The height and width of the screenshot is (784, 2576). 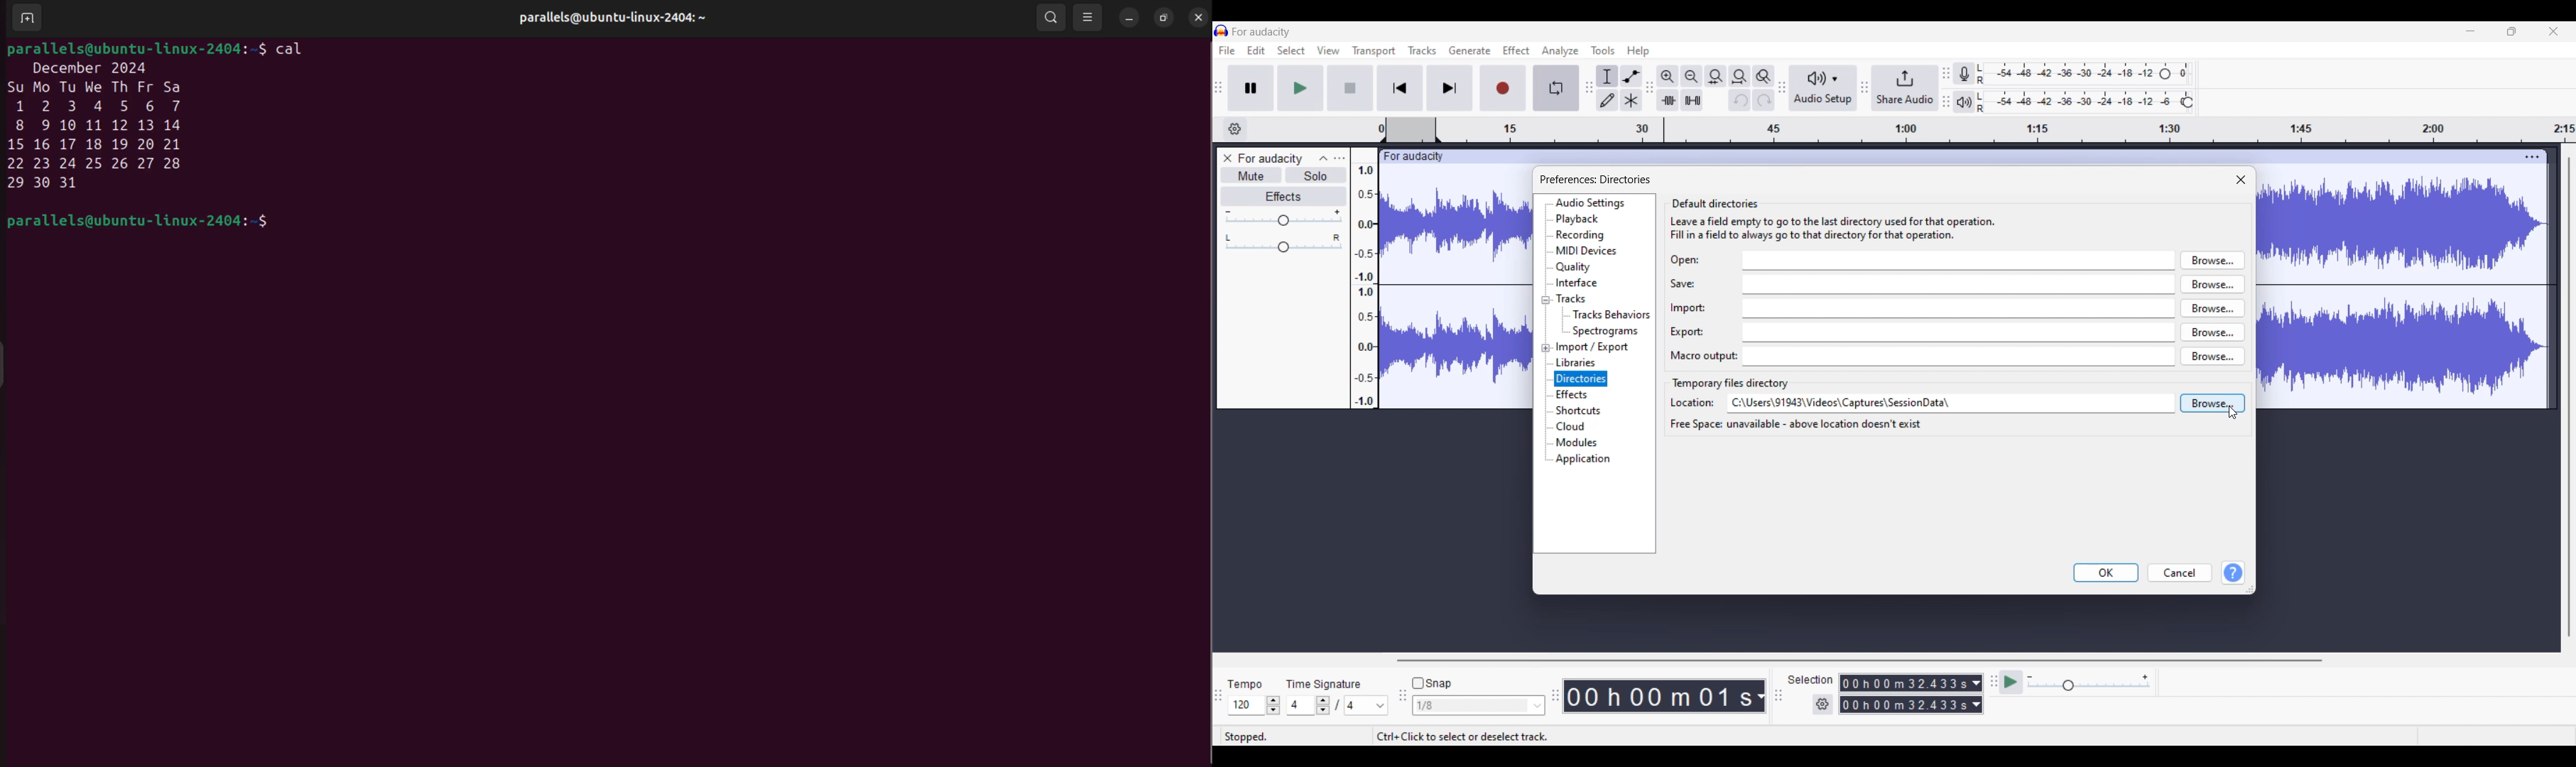 I want to click on Indicates selection duration, so click(x=1810, y=680).